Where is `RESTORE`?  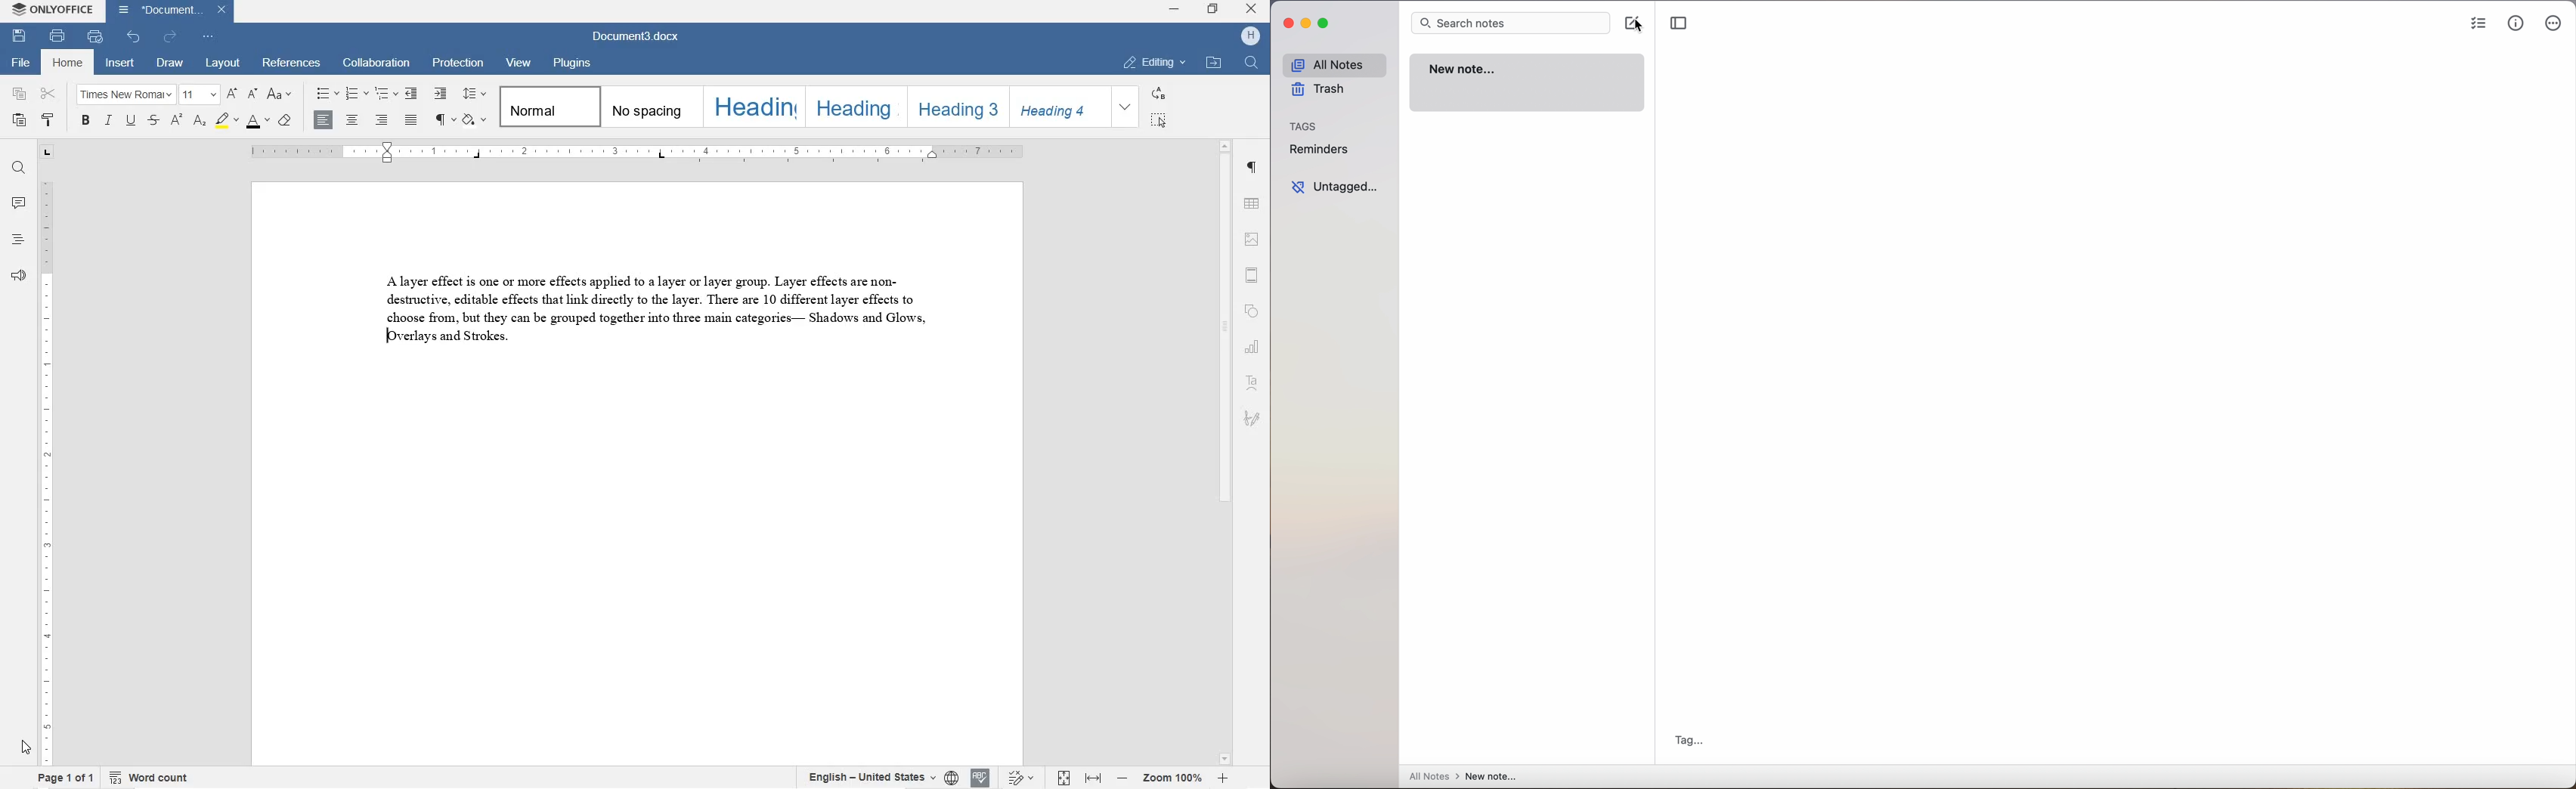 RESTORE is located at coordinates (1213, 11).